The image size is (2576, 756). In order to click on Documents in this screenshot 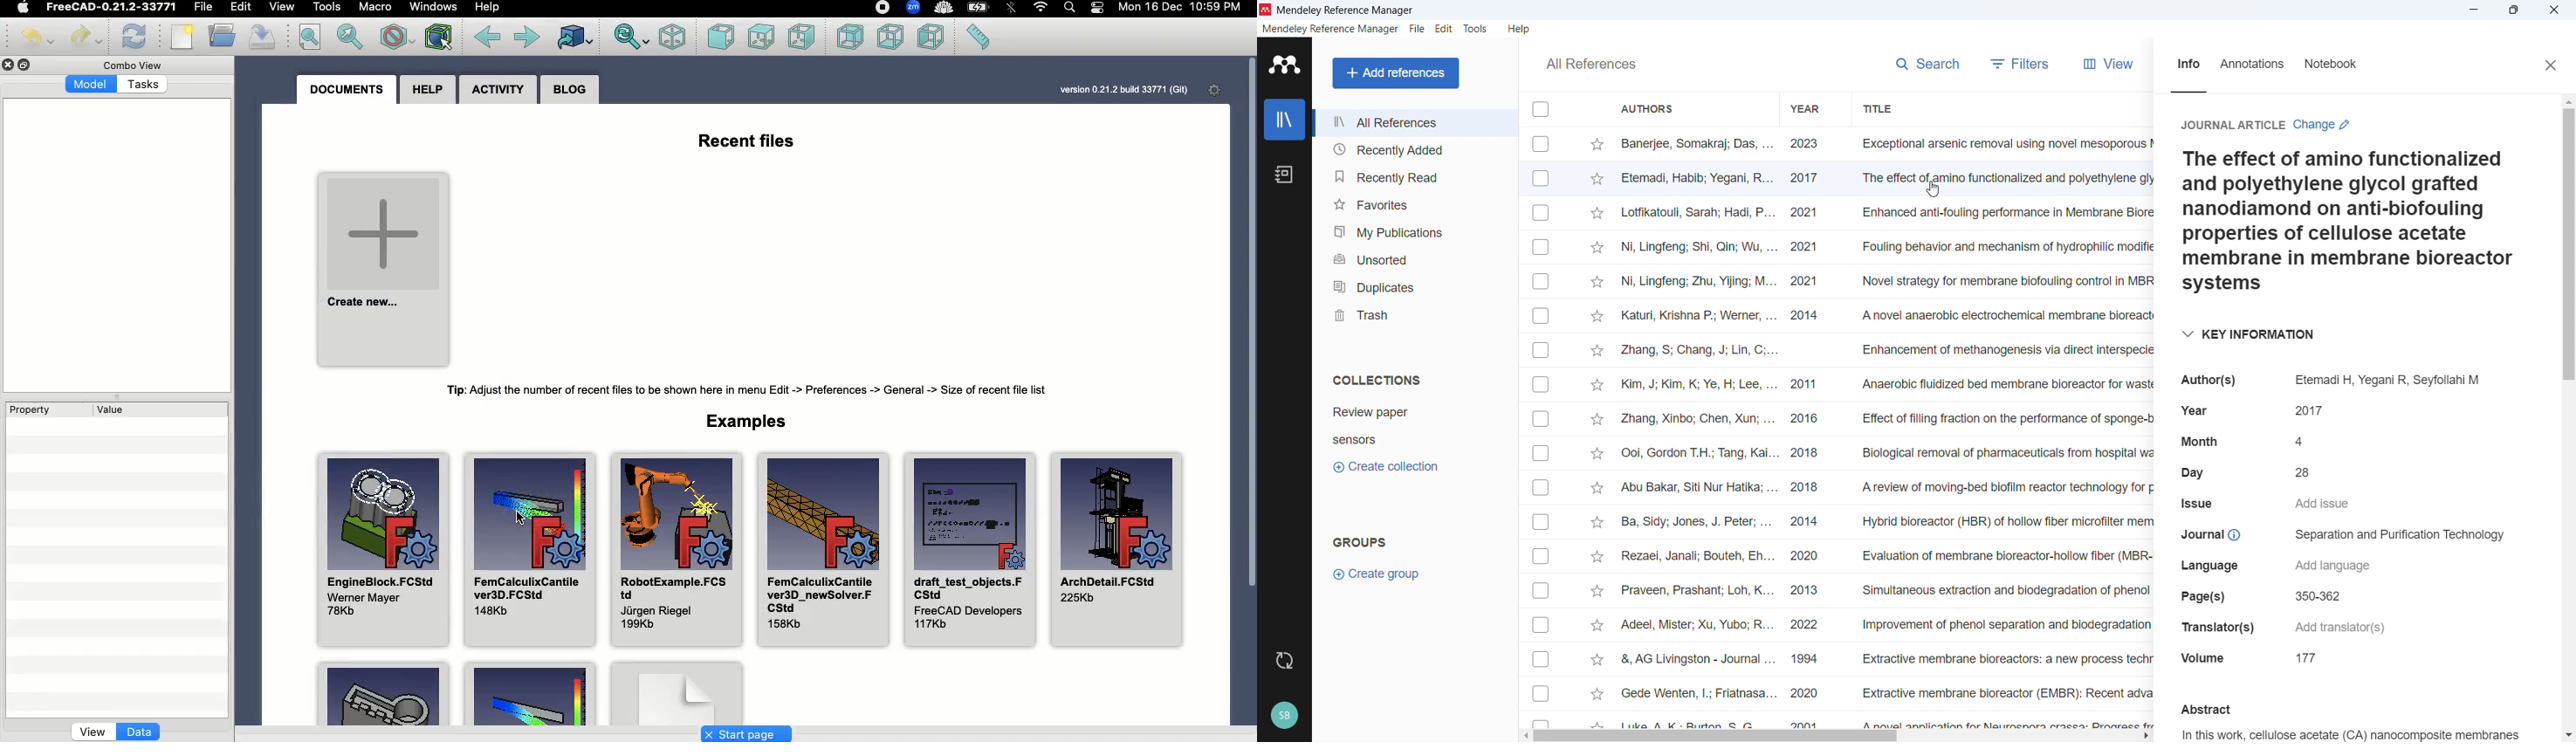, I will do `click(347, 89)`.